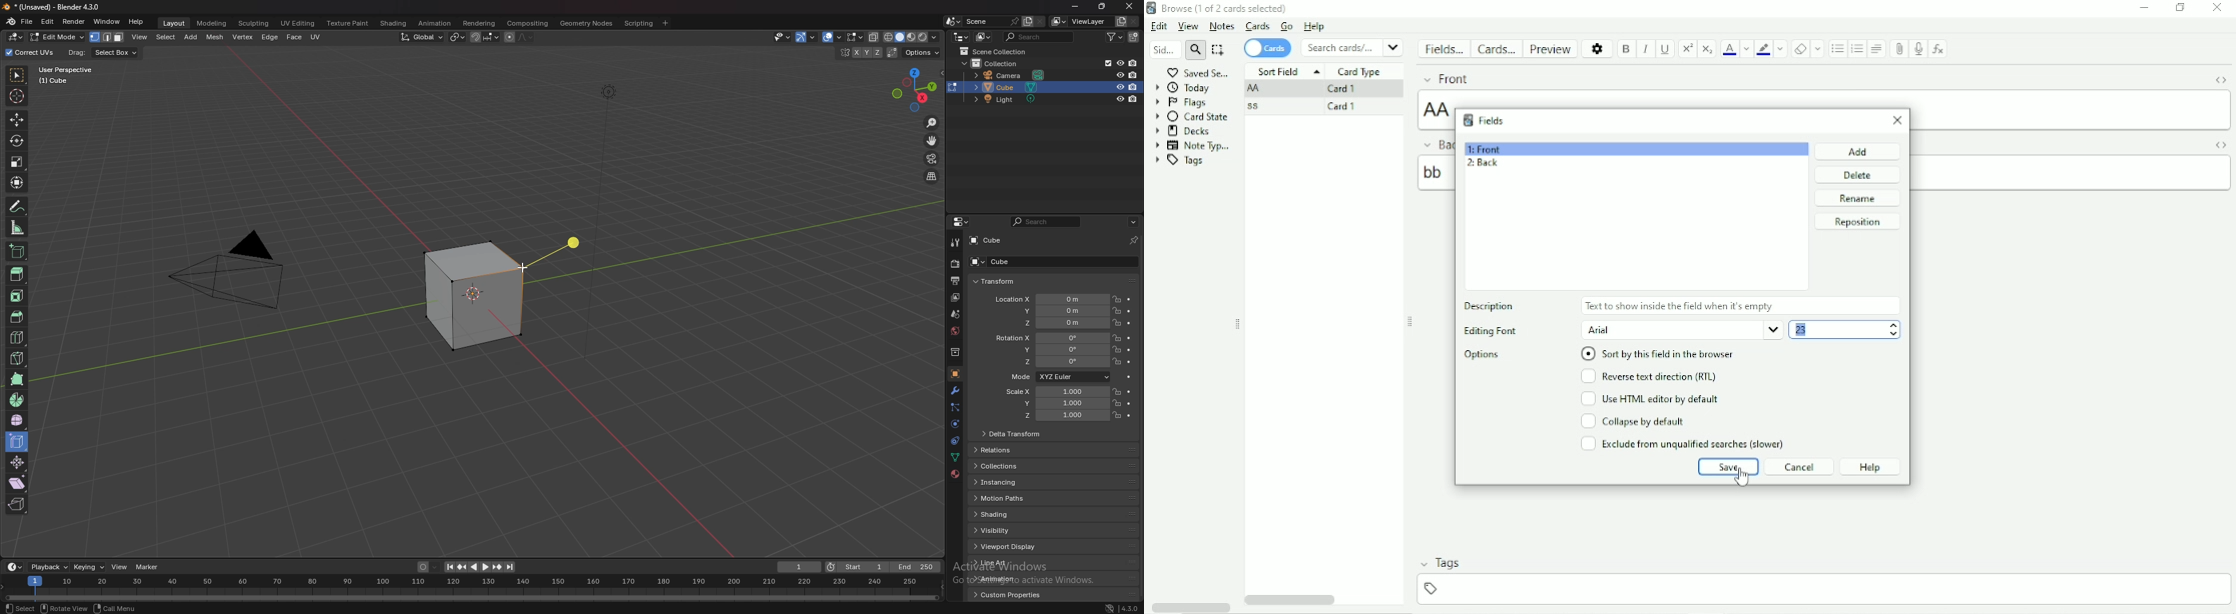 Image resolution: width=2240 pixels, height=616 pixels. I want to click on selectibility and visibility, so click(801, 38).